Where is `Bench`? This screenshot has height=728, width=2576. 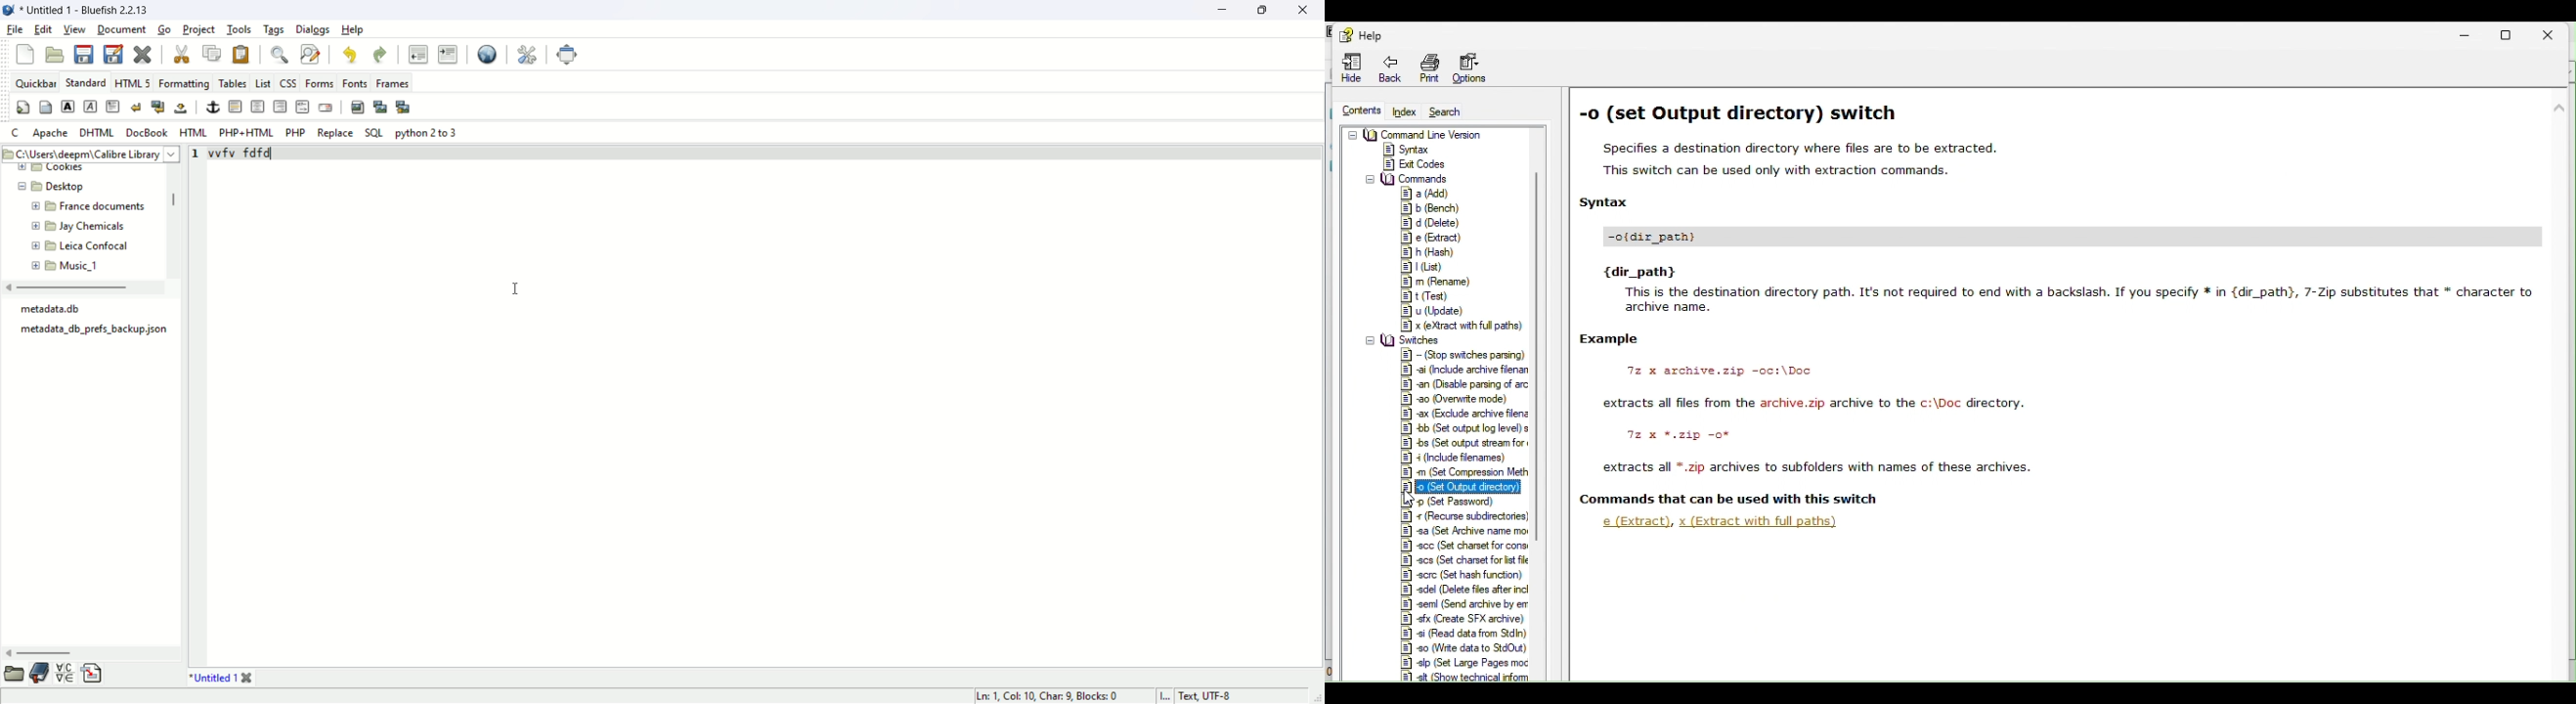
Bench is located at coordinates (1423, 207).